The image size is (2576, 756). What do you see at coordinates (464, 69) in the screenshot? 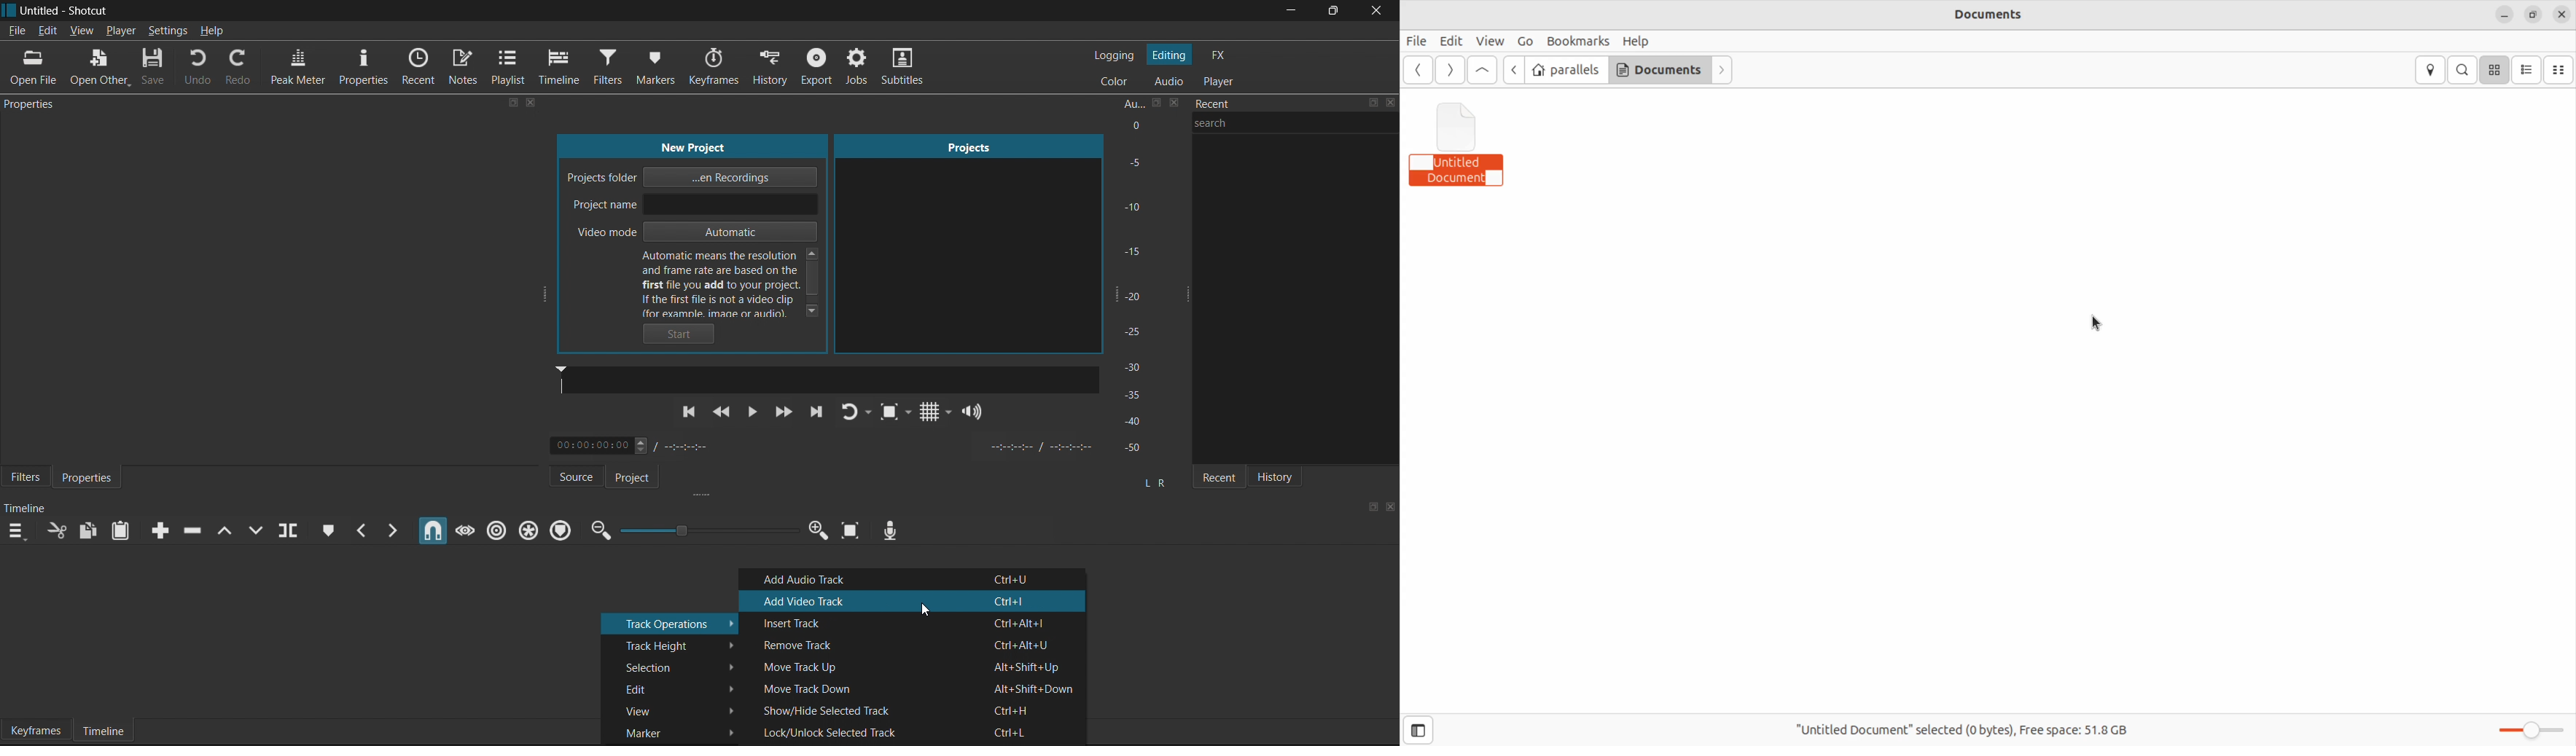
I see `Notes` at bounding box center [464, 69].